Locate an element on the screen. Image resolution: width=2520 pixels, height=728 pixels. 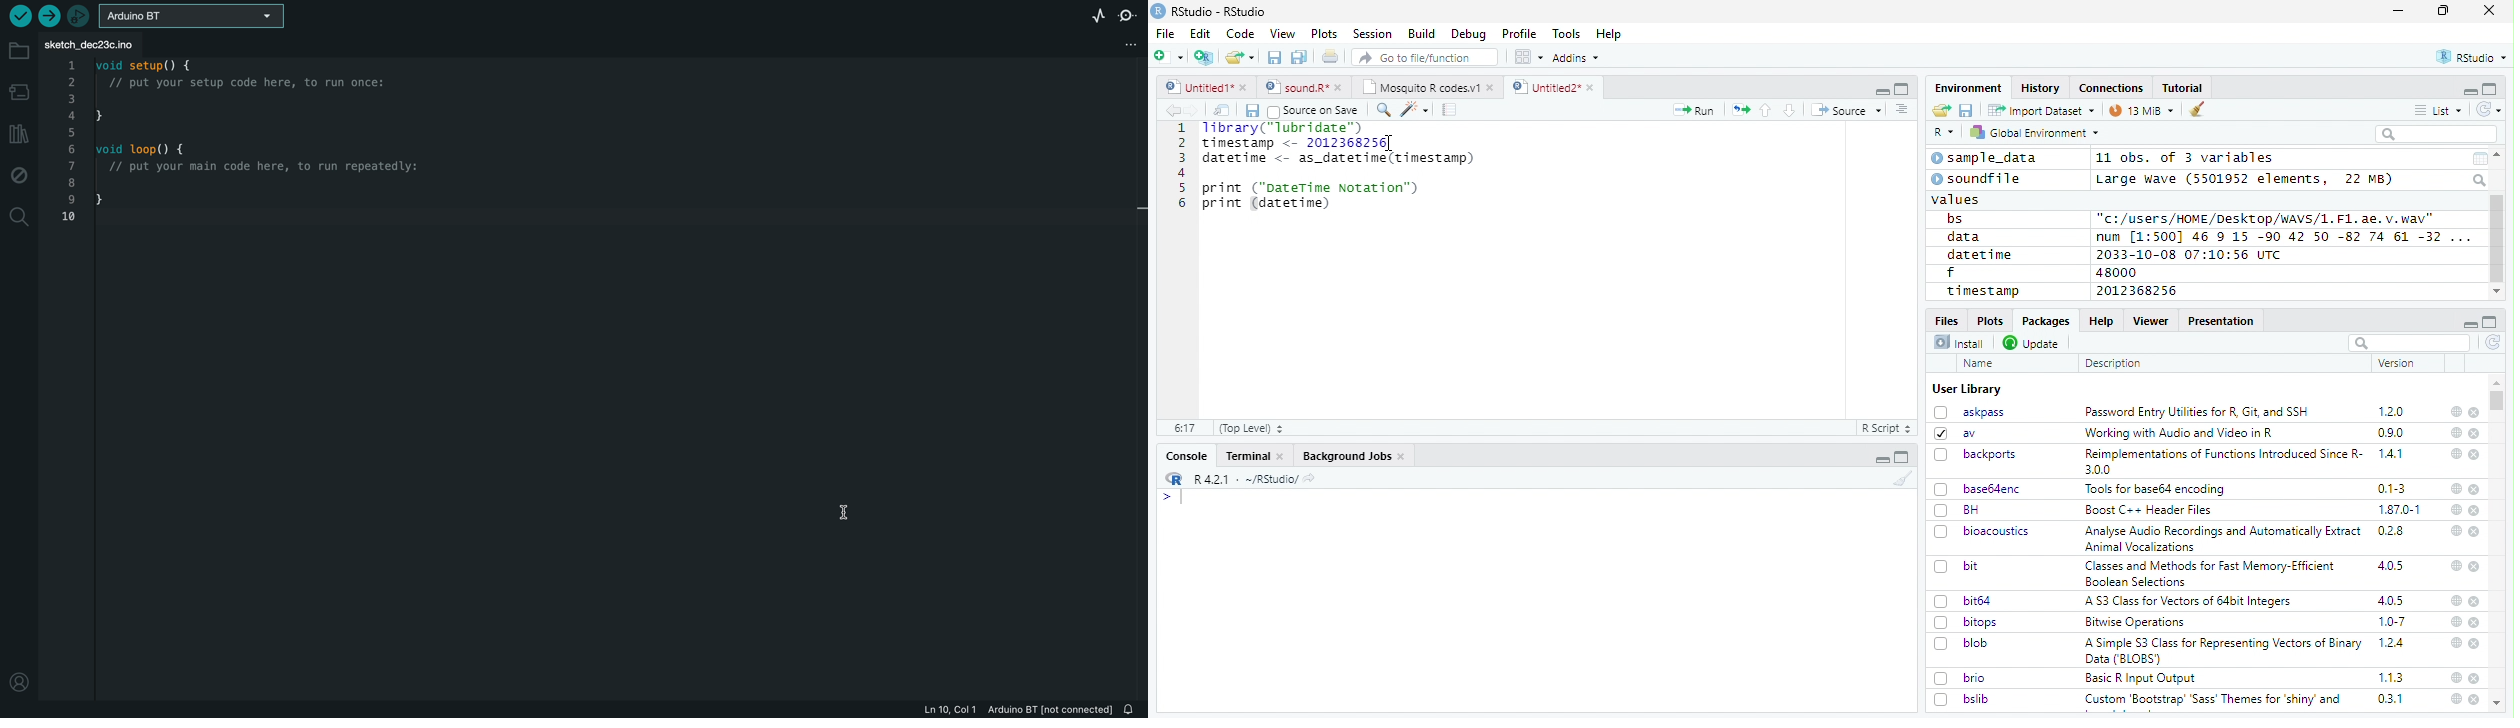
Help is located at coordinates (1609, 35).